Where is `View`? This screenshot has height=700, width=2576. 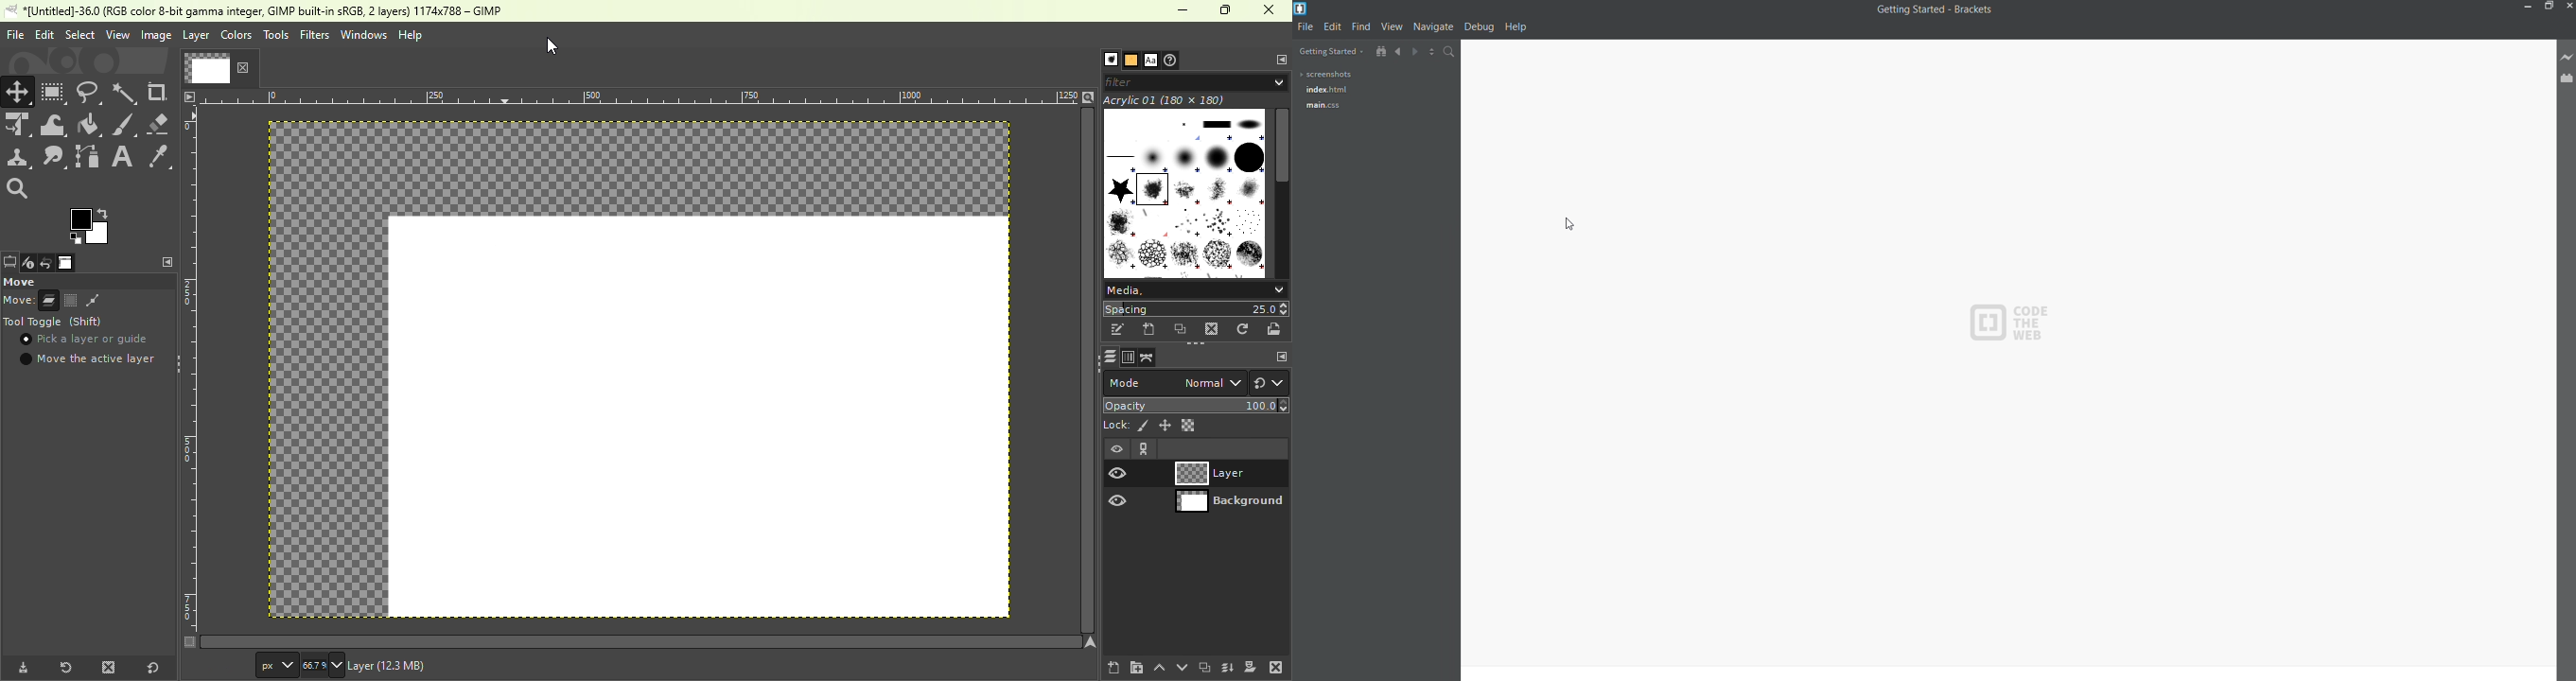 View is located at coordinates (115, 34).